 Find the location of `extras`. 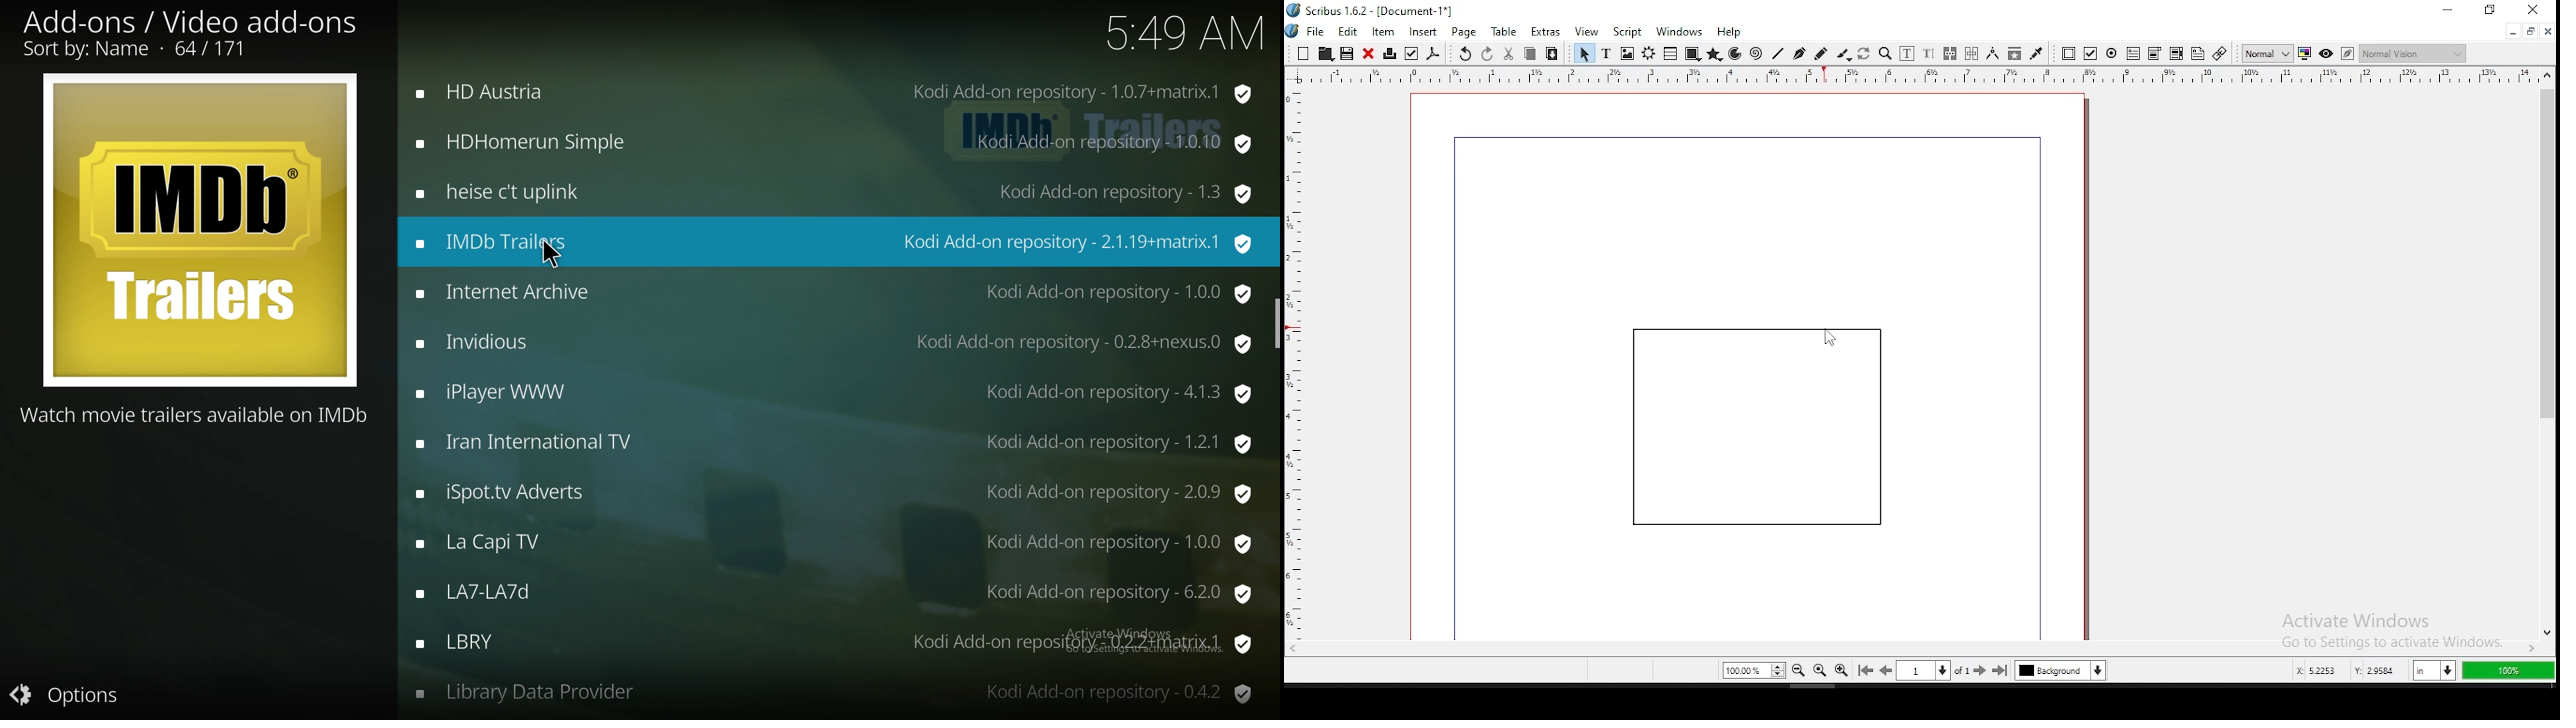

extras is located at coordinates (1545, 32).